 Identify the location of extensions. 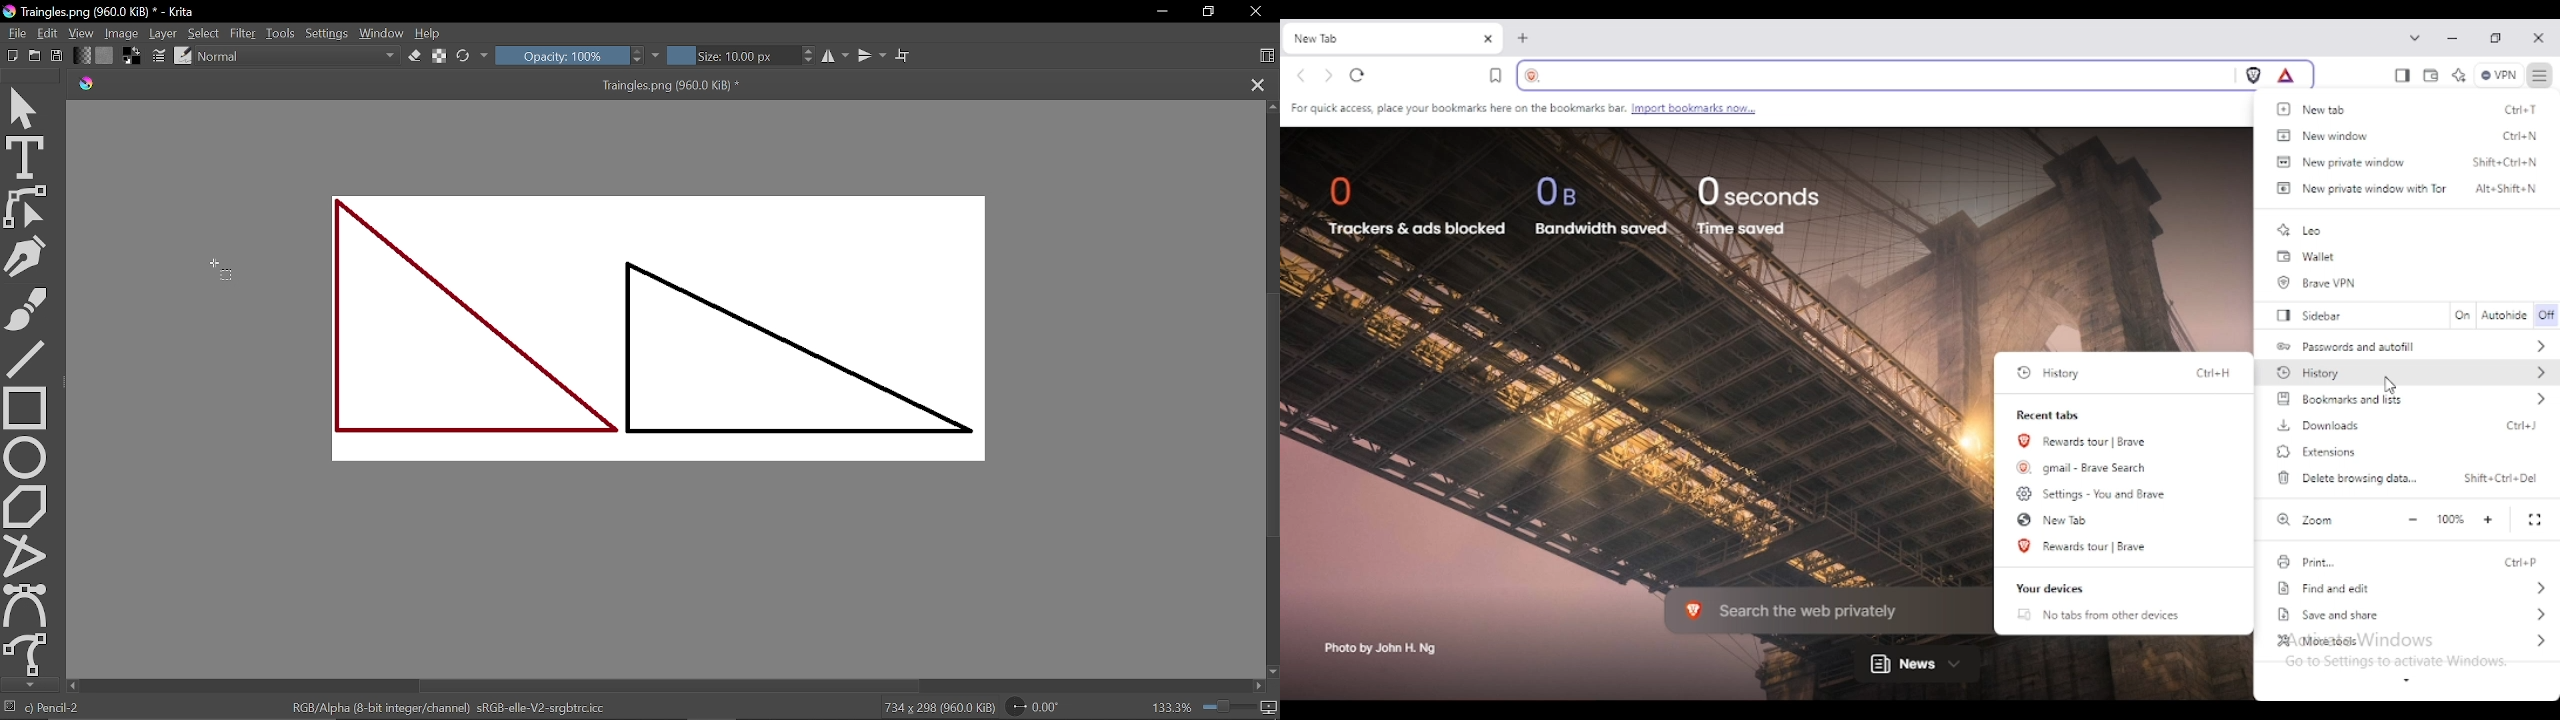
(2317, 452).